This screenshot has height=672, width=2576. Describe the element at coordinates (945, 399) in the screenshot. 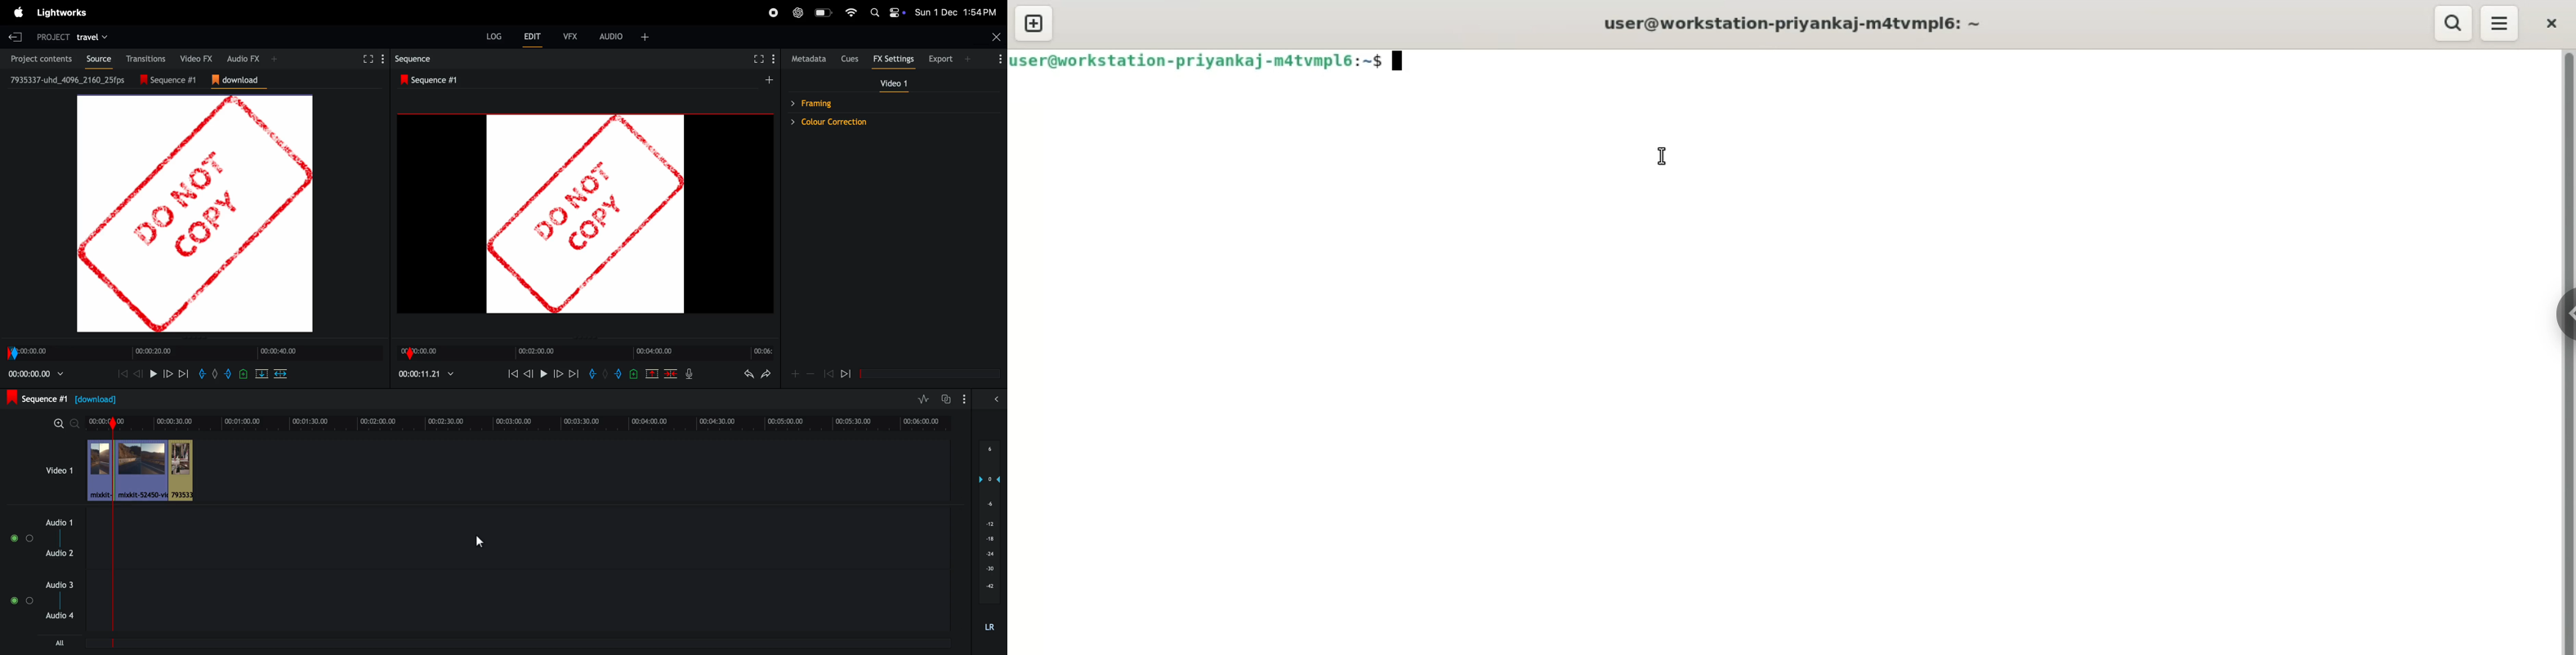

I see `toggle auto track sync` at that location.